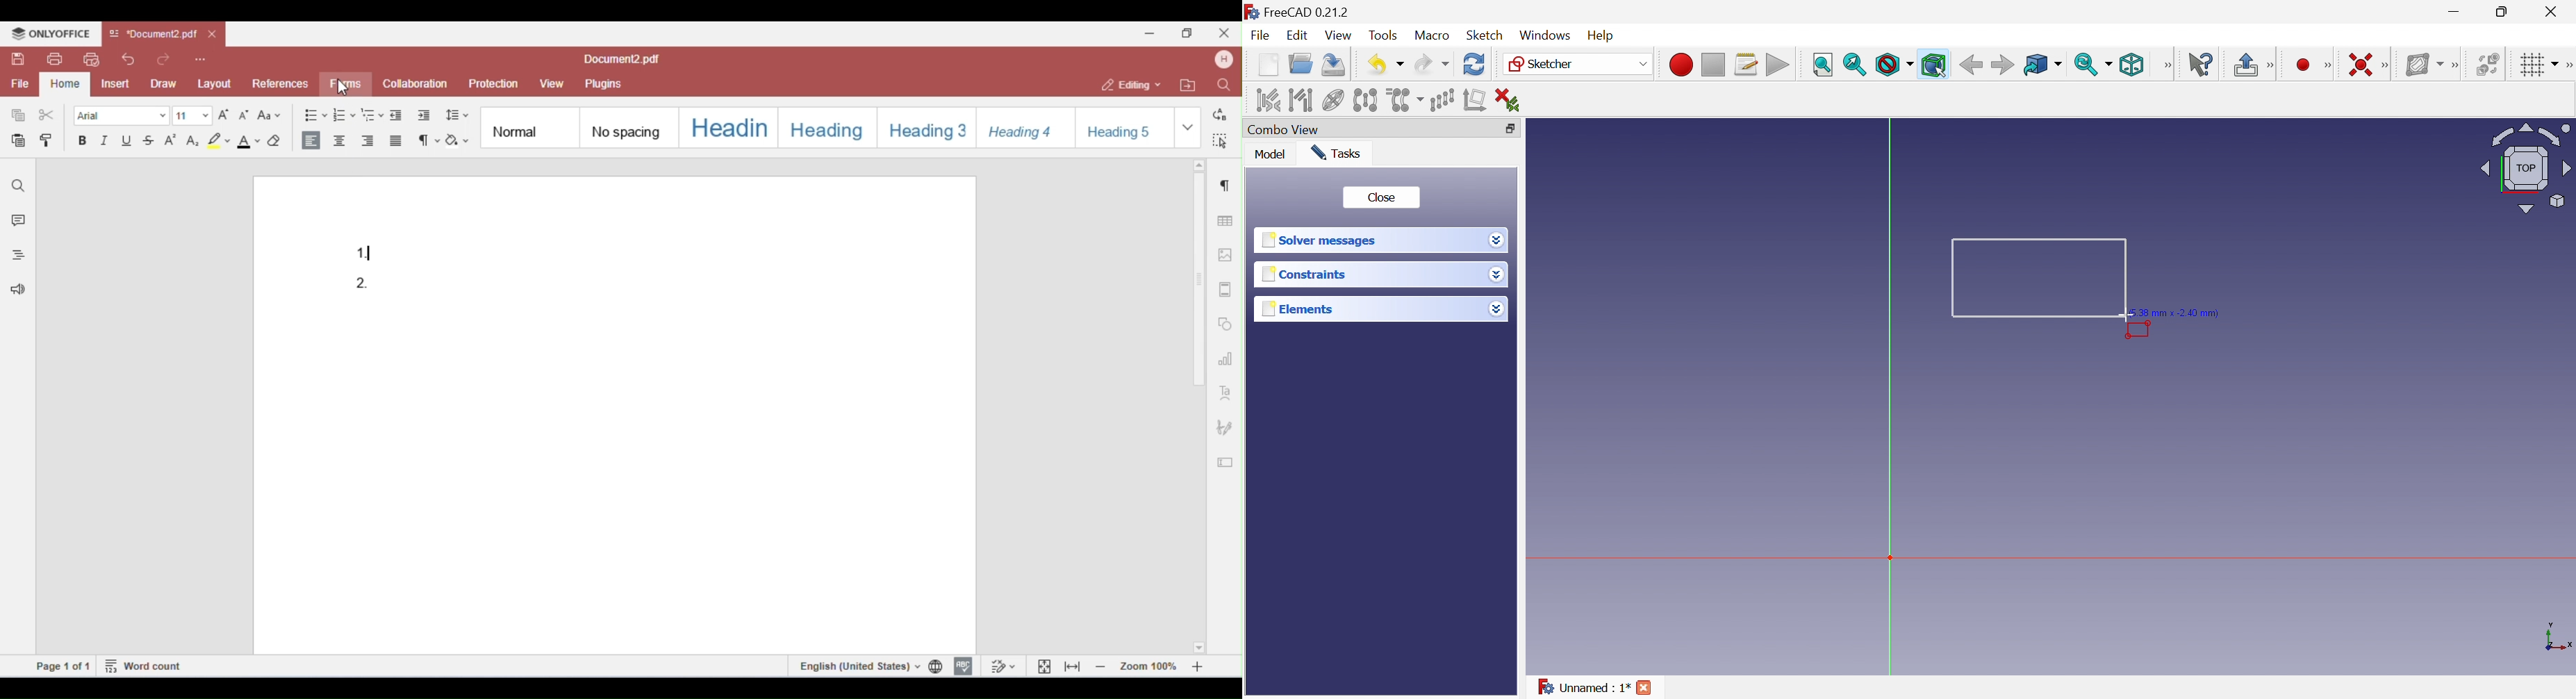  Describe the element at coordinates (1251, 12) in the screenshot. I see `logo` at that location.